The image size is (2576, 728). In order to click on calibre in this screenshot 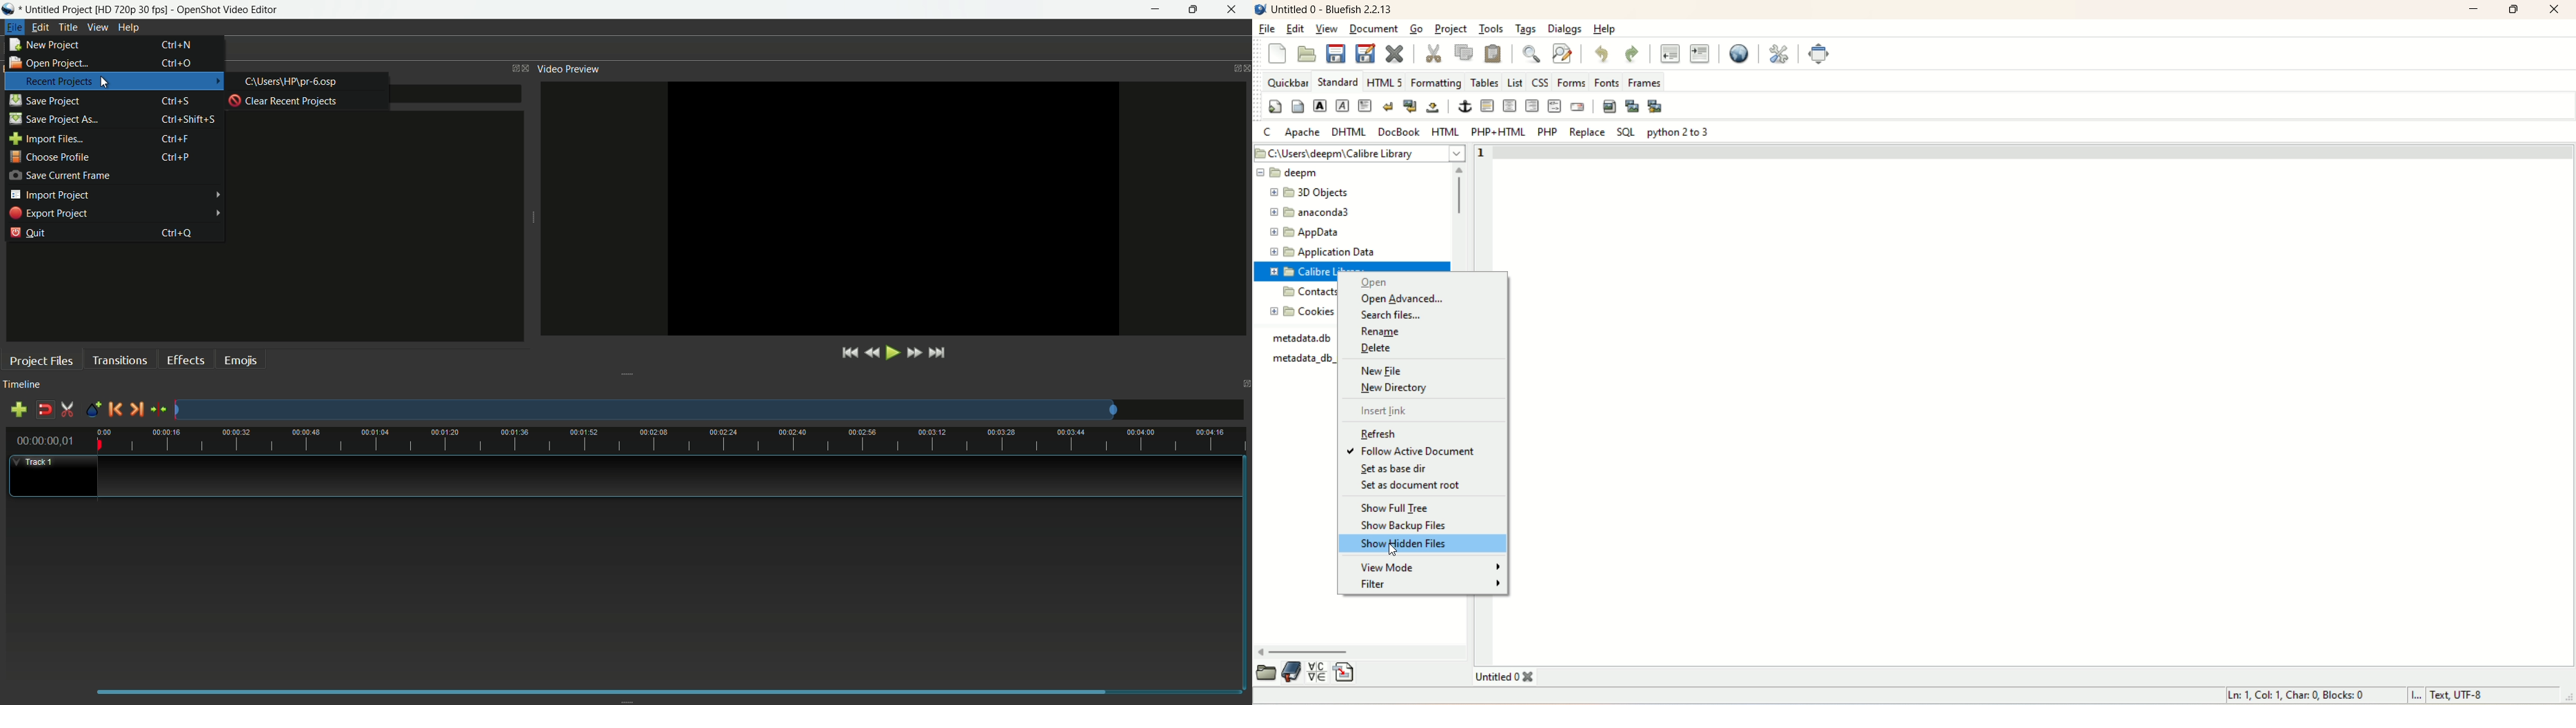, I will do `click(1314, 270)`.